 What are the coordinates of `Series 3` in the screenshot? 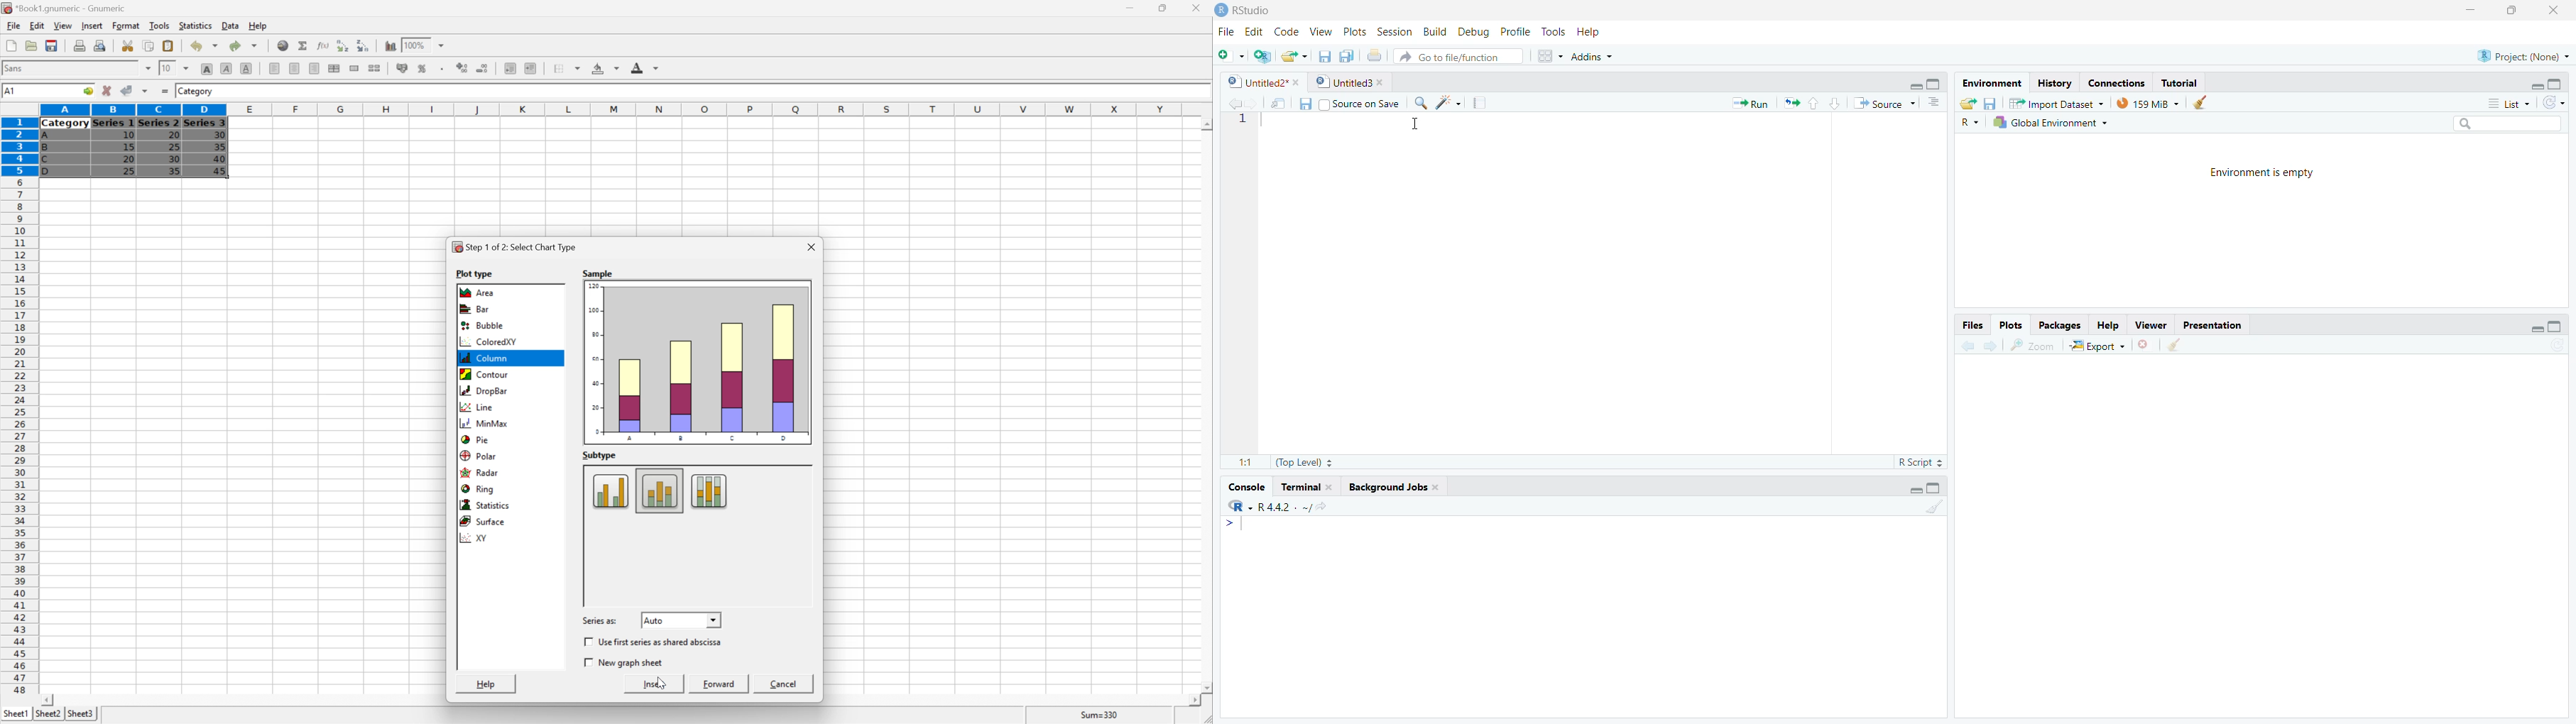 It's located at (206, 123).